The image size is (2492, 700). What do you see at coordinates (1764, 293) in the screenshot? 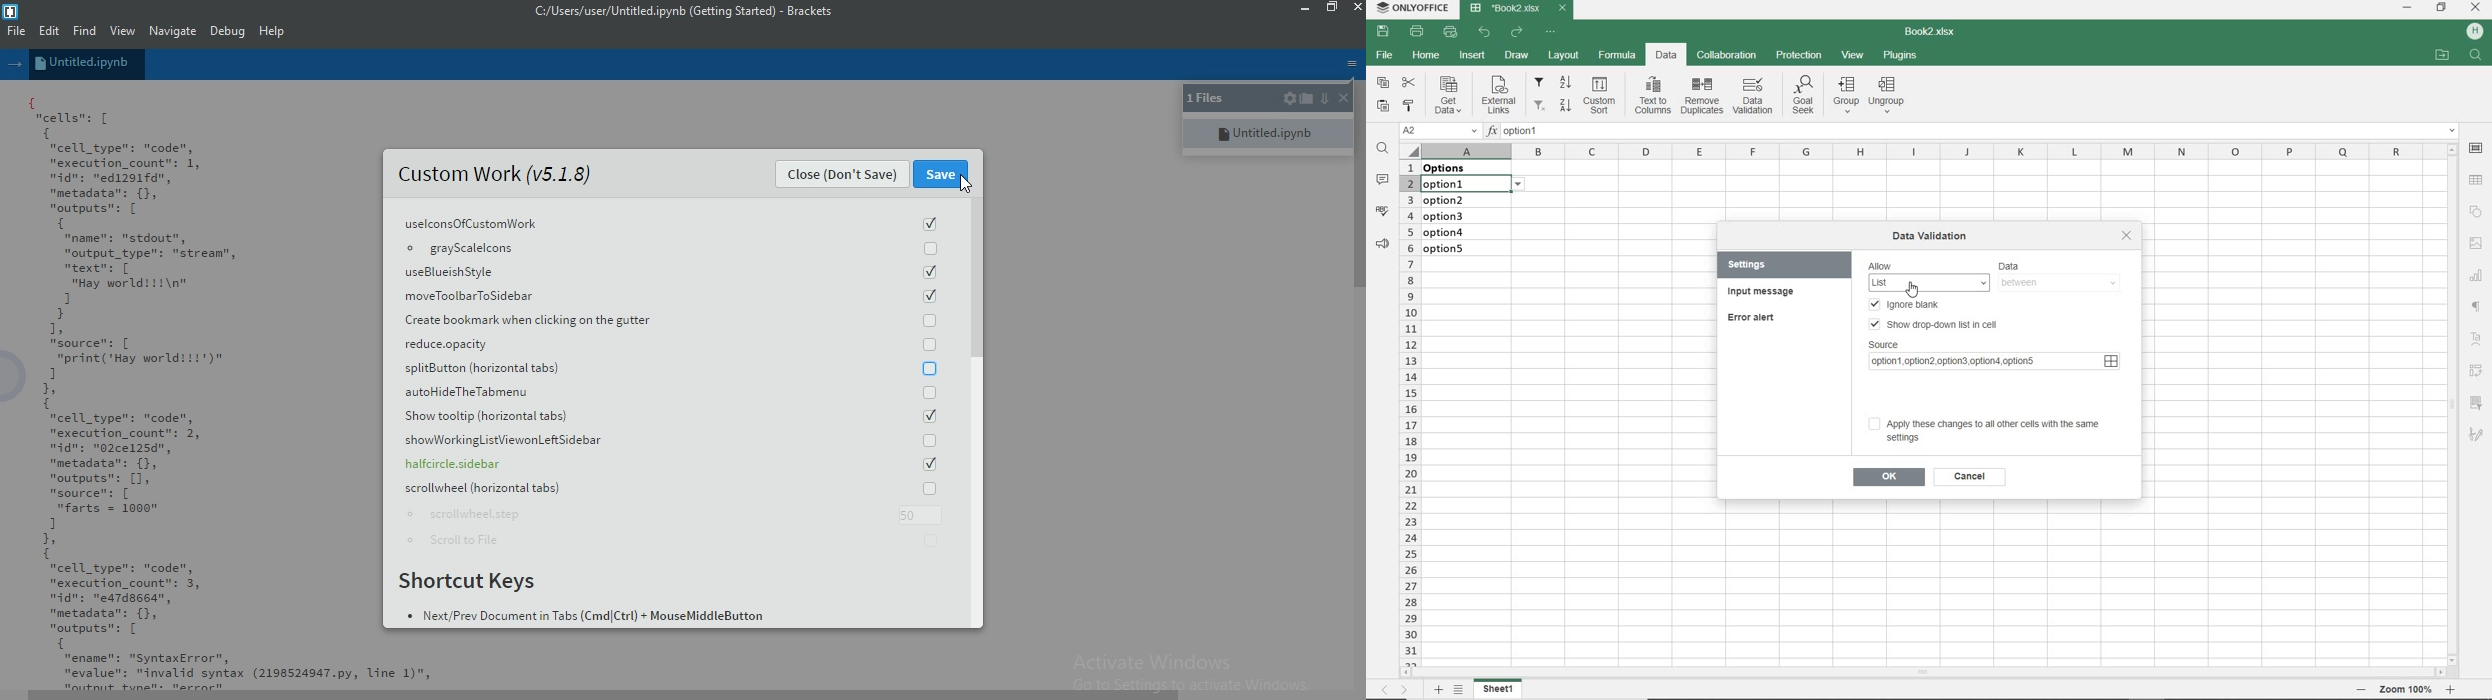
I see `INPUT MESSAGE` at bounding box center [1764, 293].